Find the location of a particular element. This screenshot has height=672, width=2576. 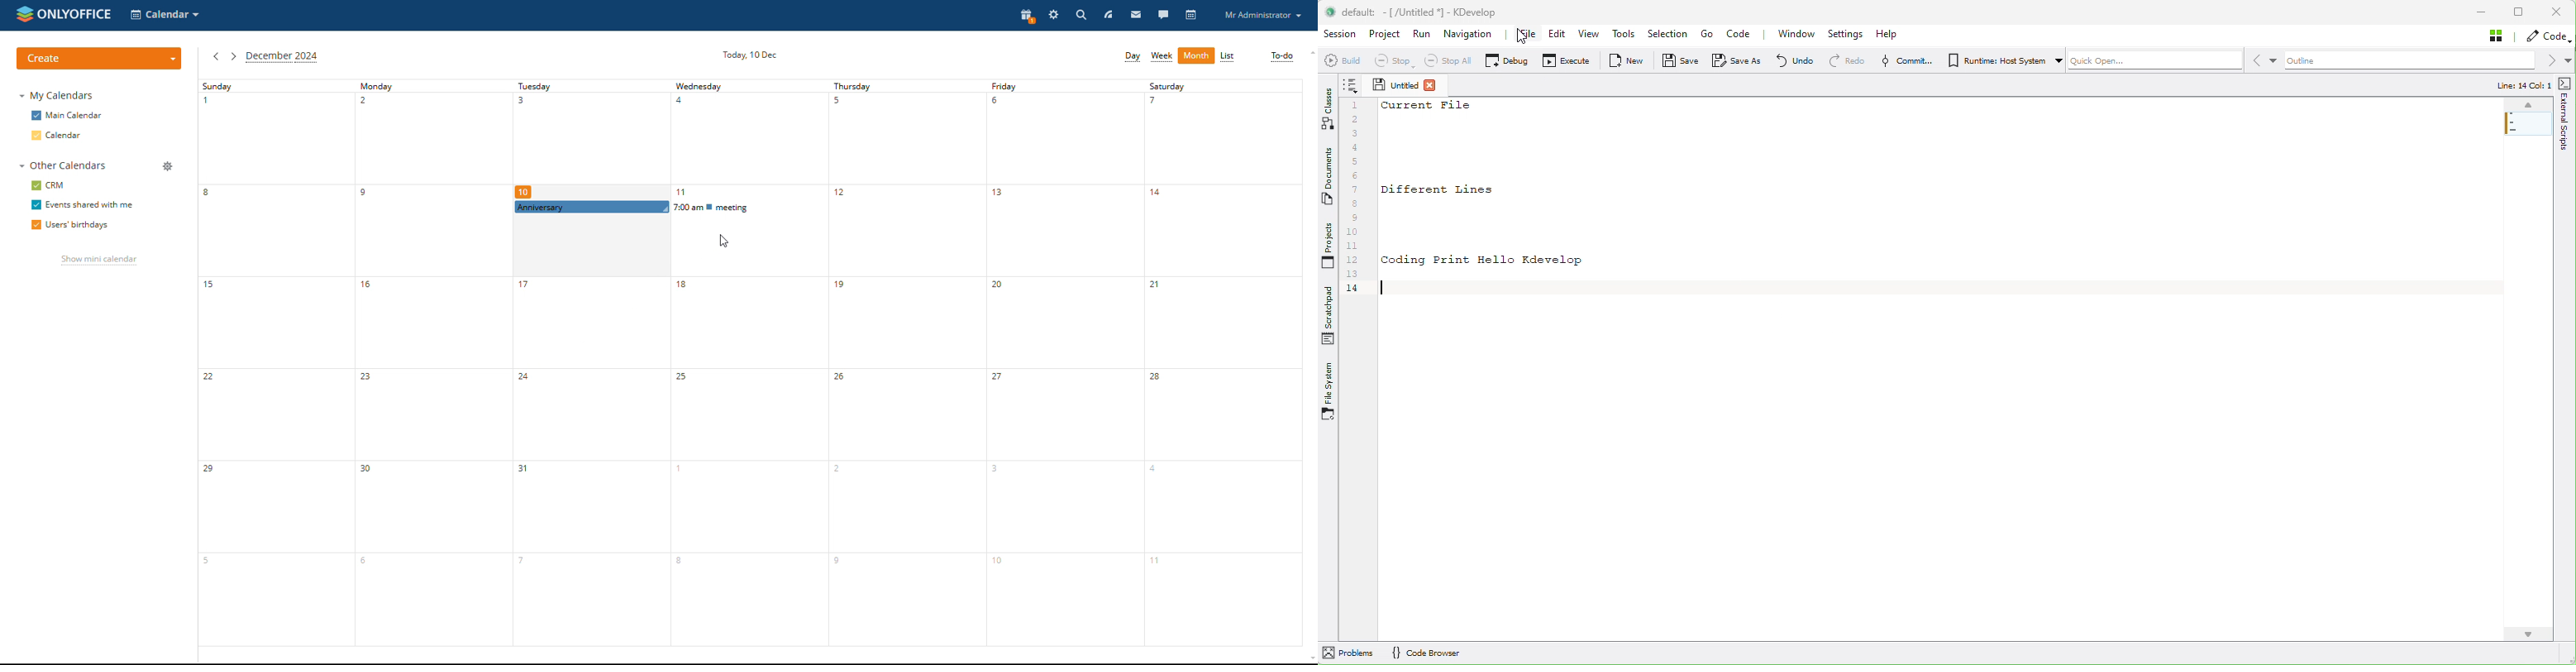

down is located at coordinates (2527, 634).